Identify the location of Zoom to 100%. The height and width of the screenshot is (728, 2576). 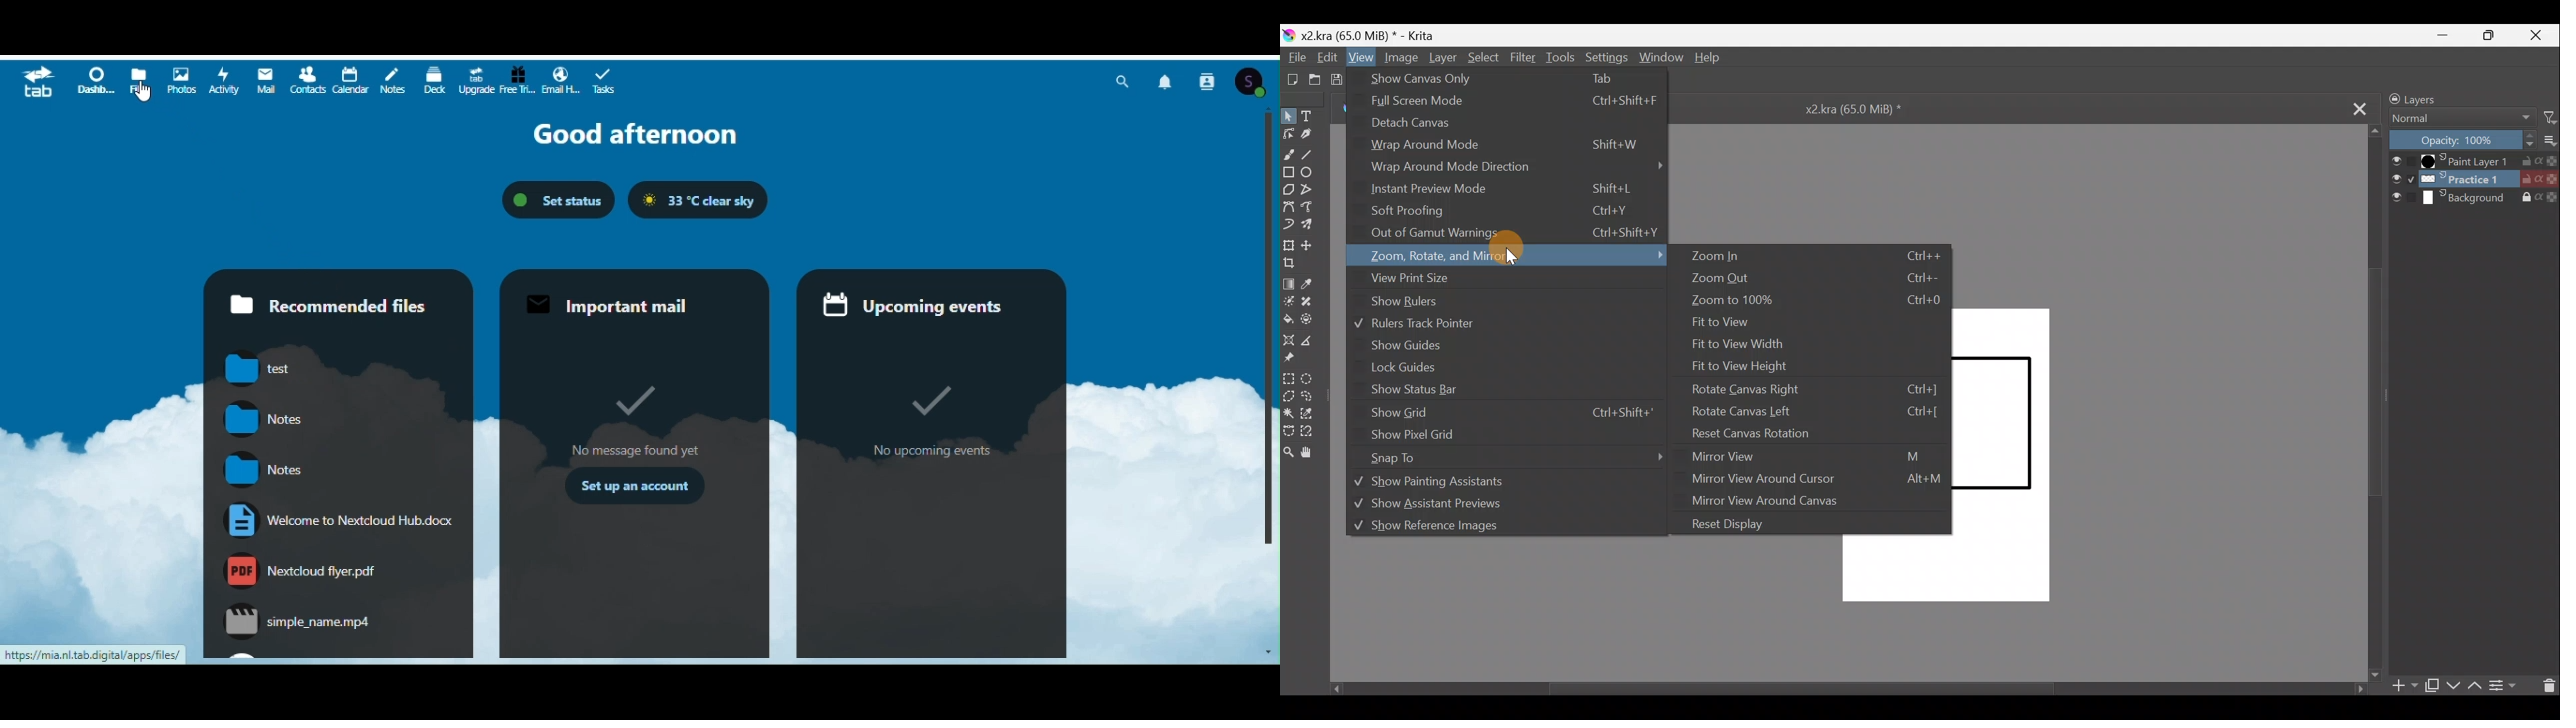
(1811, 303).